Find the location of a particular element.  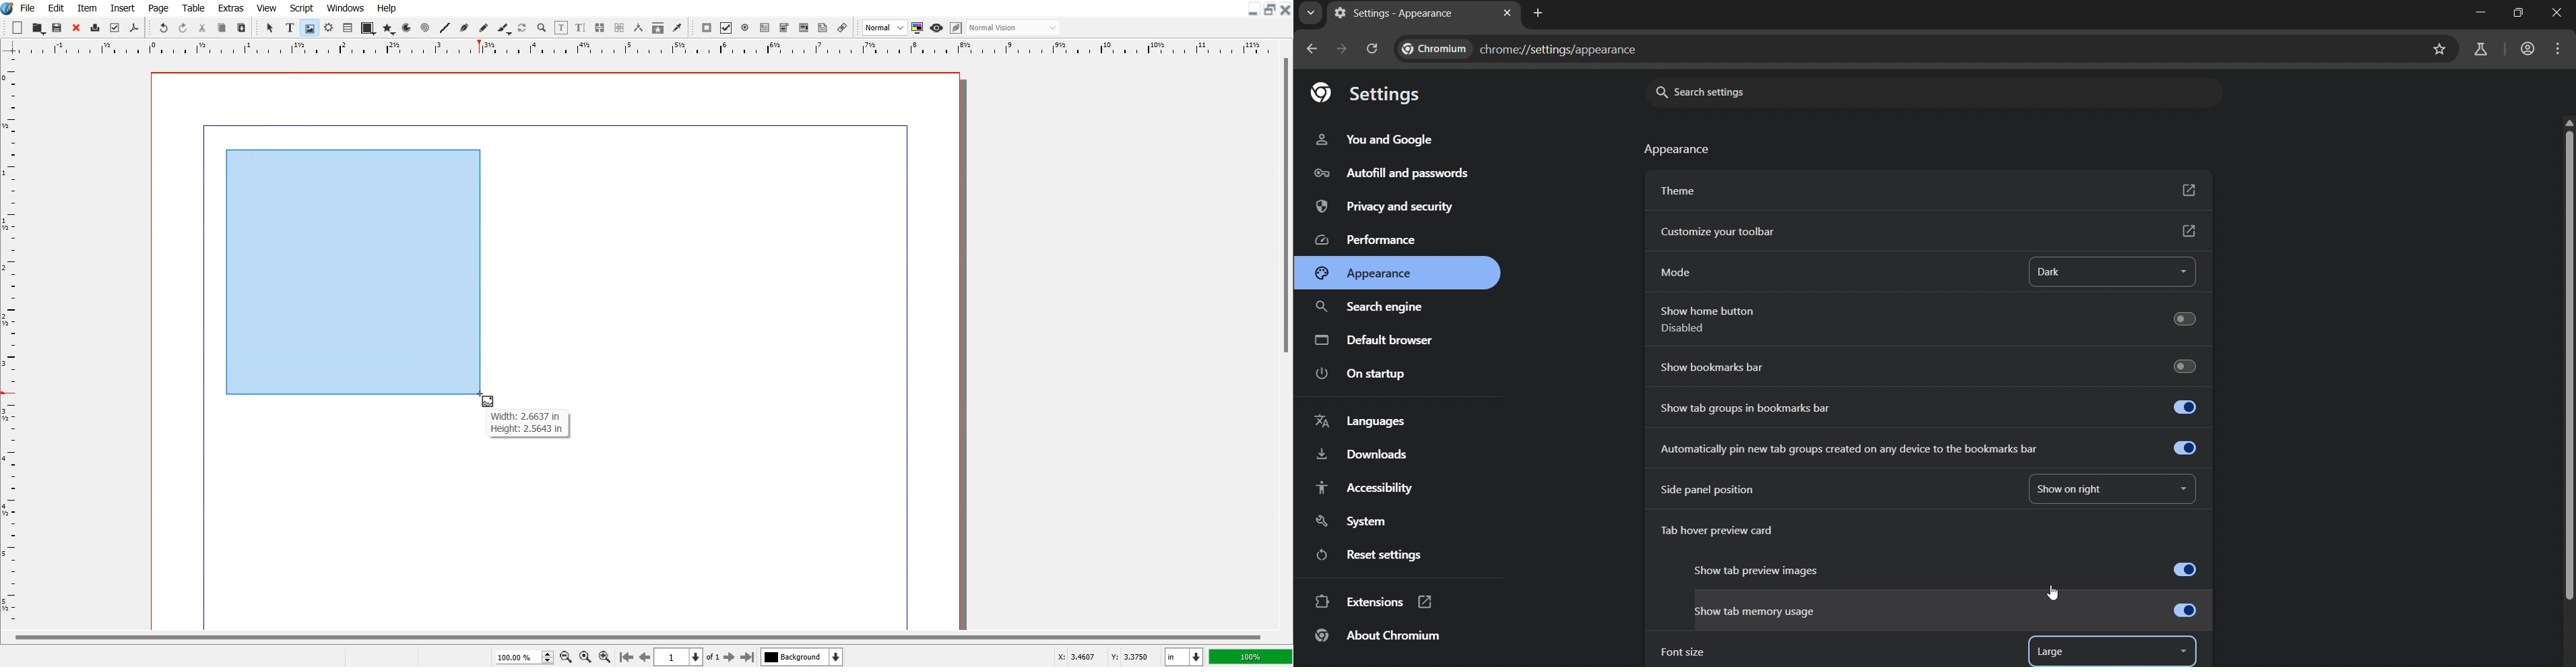

X,Y Co-ordinate is located at coordinates (1106, 656).